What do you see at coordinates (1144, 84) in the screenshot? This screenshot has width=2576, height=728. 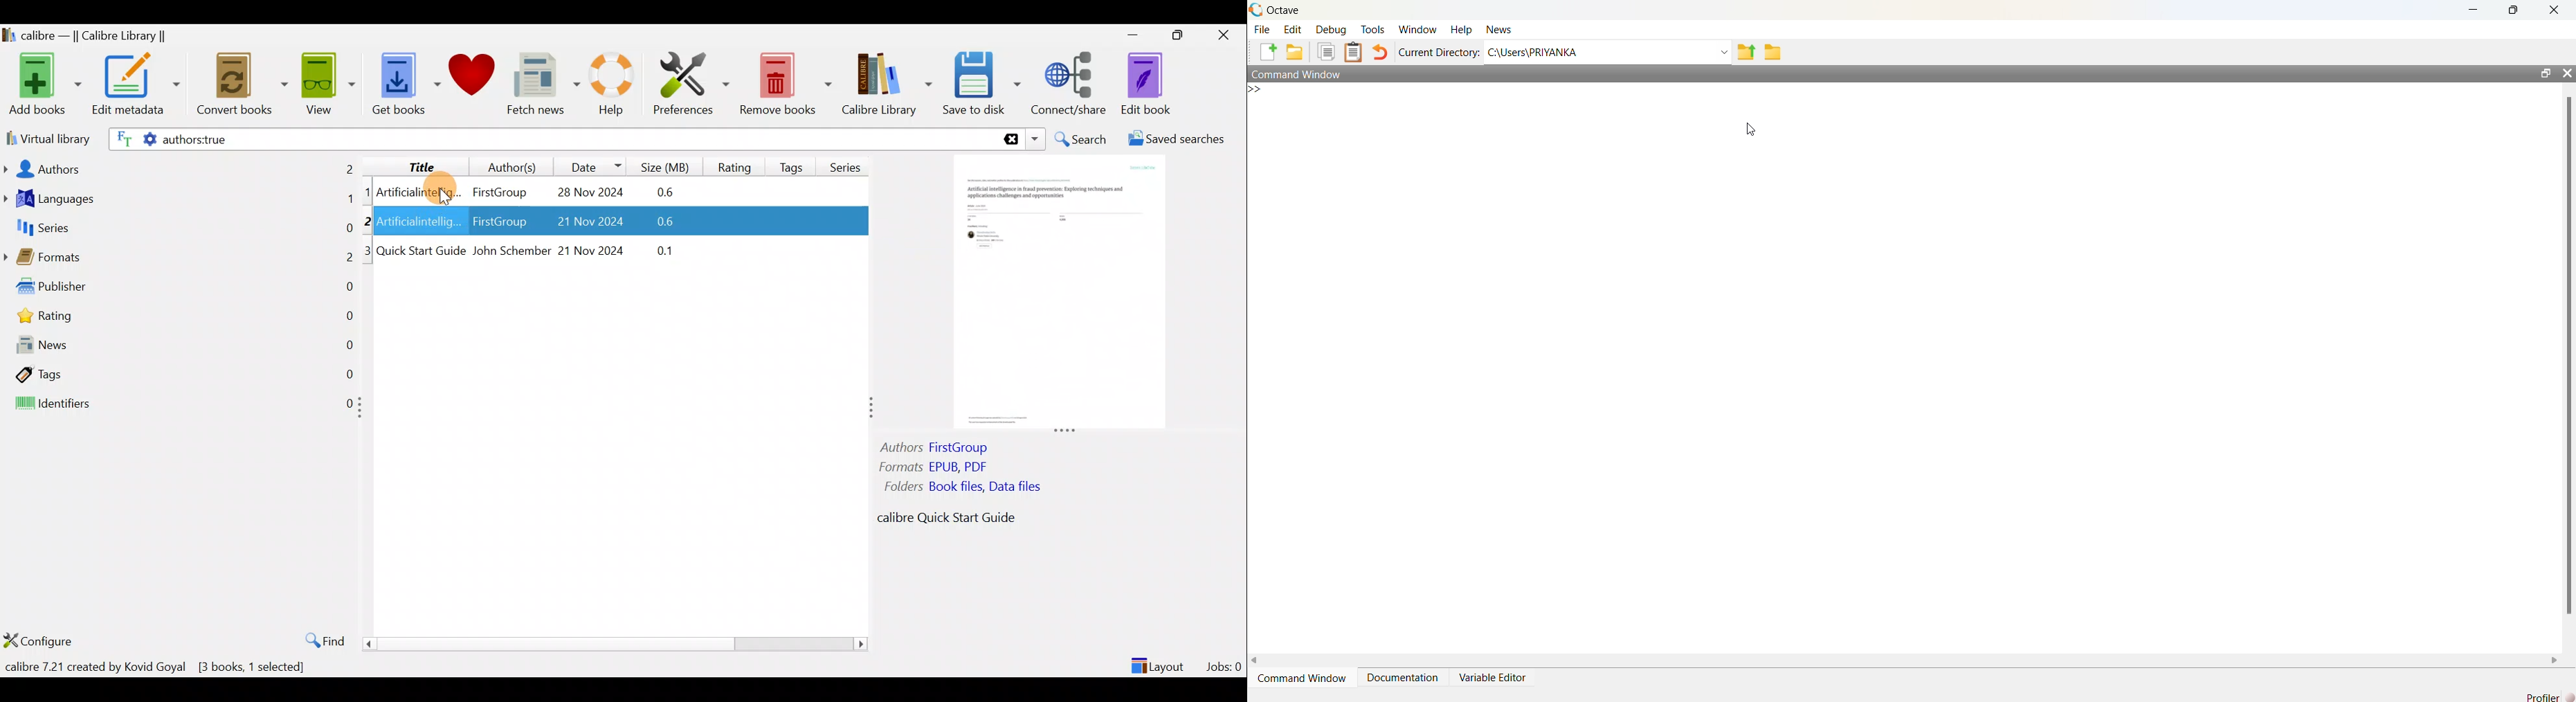 I see `Edit book` at bounding box center [1144, 84].